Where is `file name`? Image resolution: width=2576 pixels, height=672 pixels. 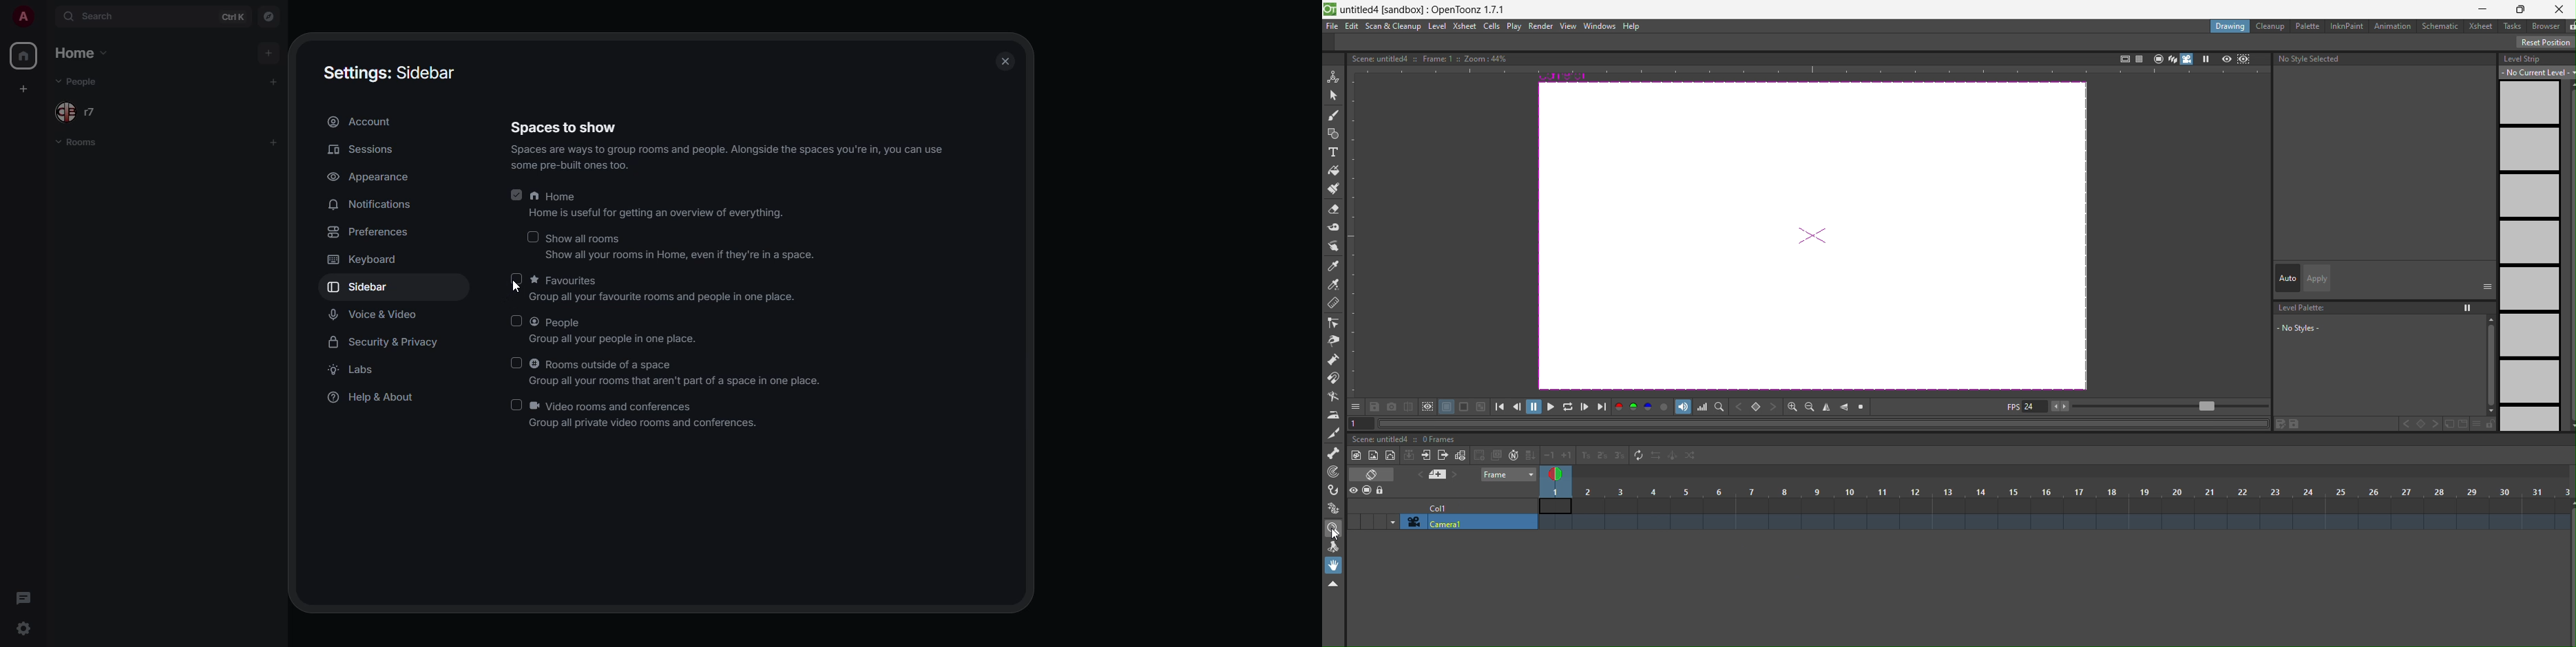 file name is located at coordinates (1424, 8).